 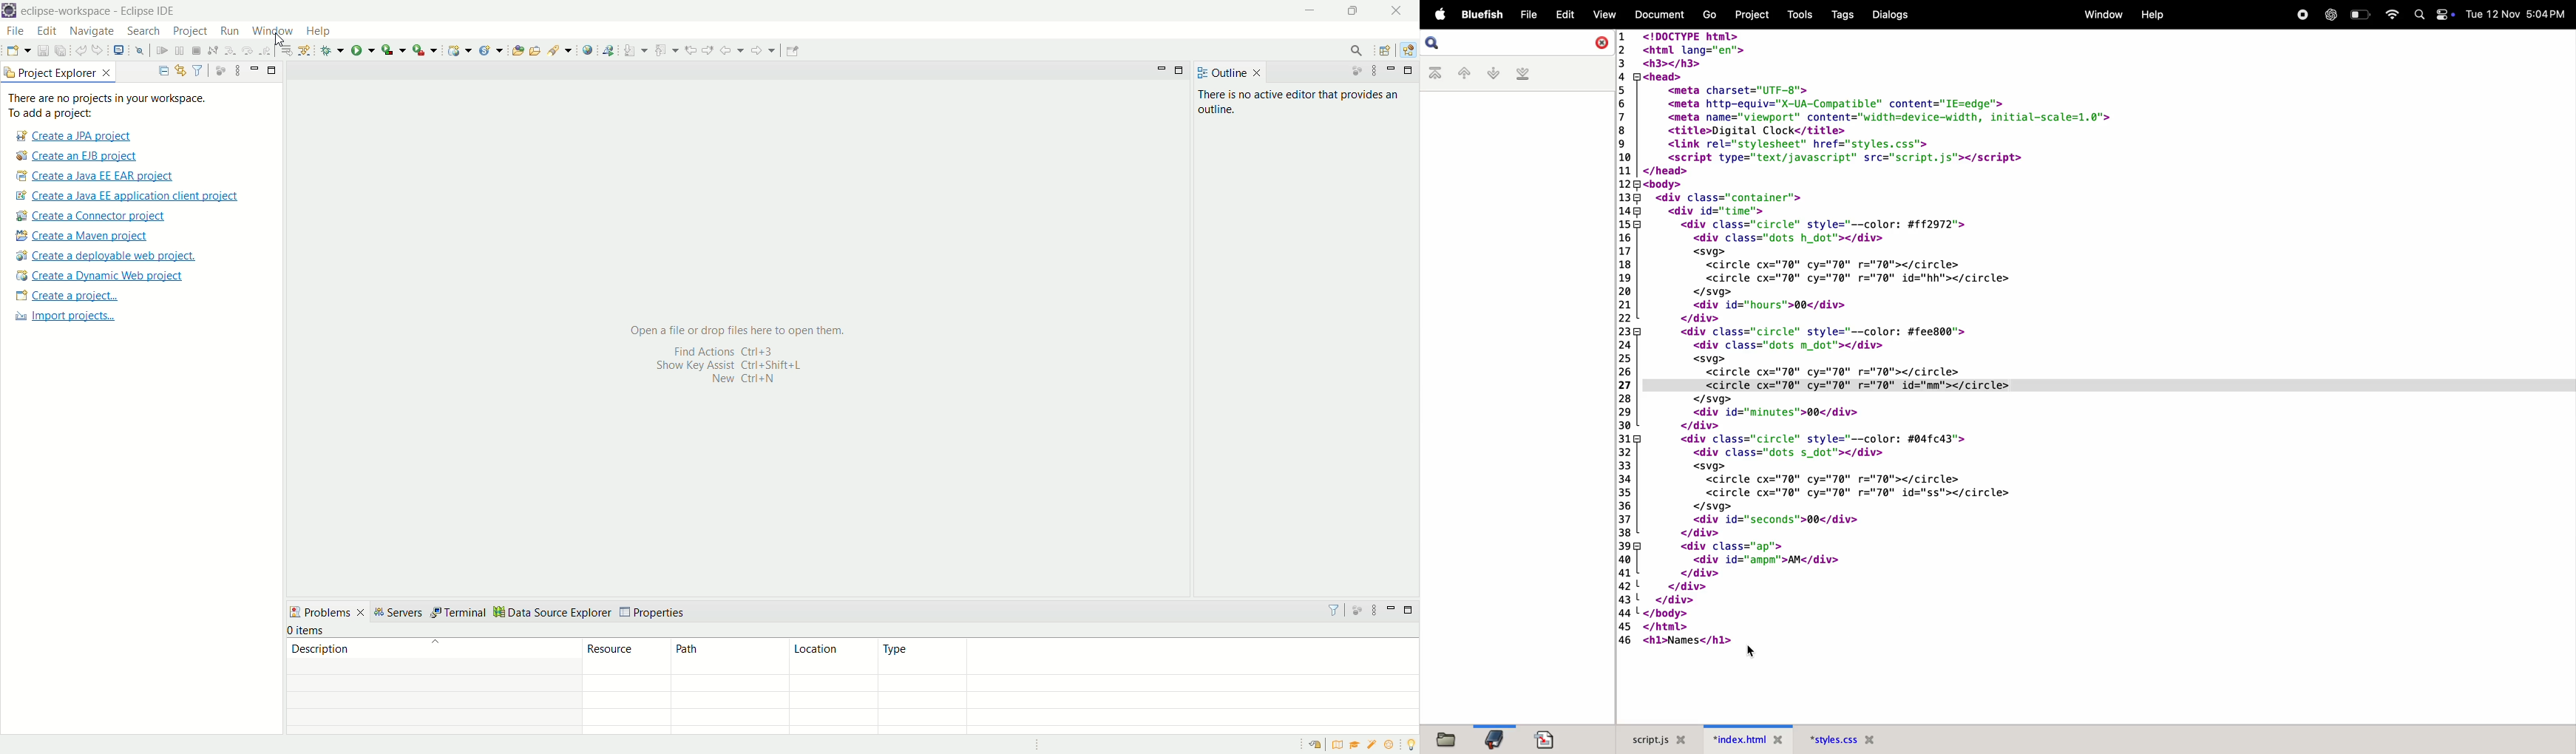 What do you see at coordinates (762, 54) in the screenshot?
I see `forward` at bounding box center [762, 54].